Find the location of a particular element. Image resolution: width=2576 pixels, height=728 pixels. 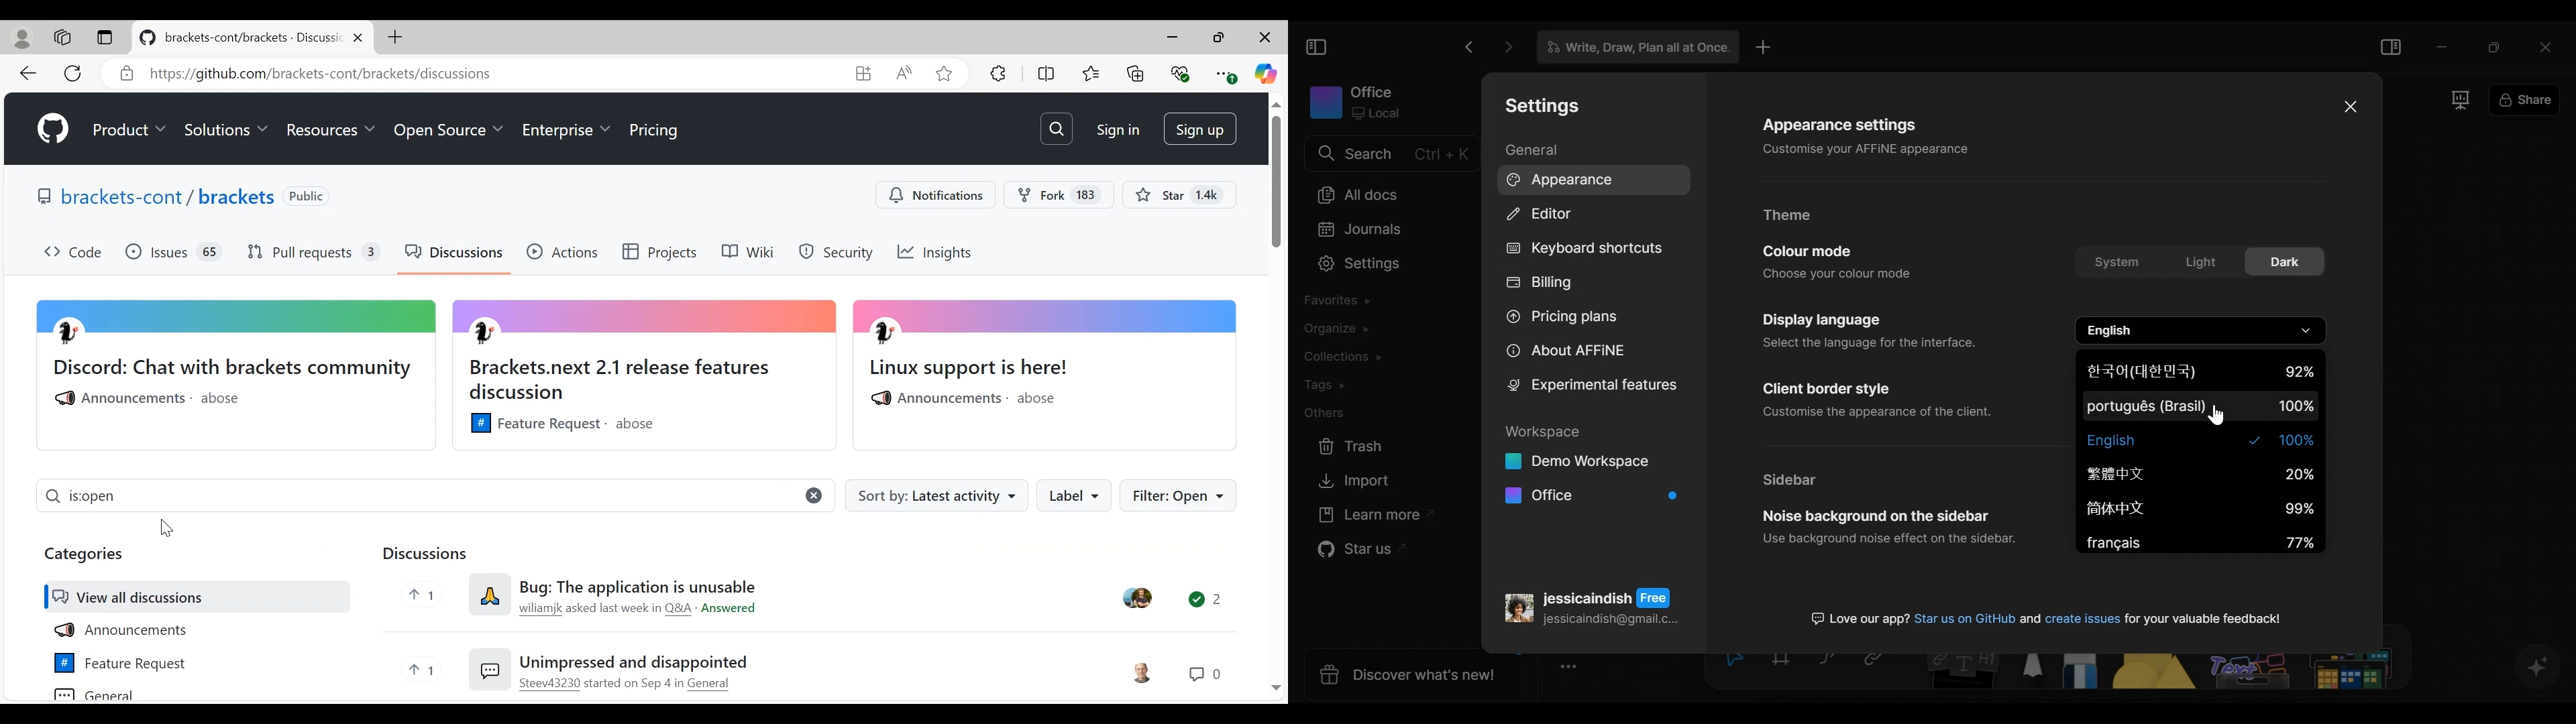

Search is located at coordinates (1391, 154).